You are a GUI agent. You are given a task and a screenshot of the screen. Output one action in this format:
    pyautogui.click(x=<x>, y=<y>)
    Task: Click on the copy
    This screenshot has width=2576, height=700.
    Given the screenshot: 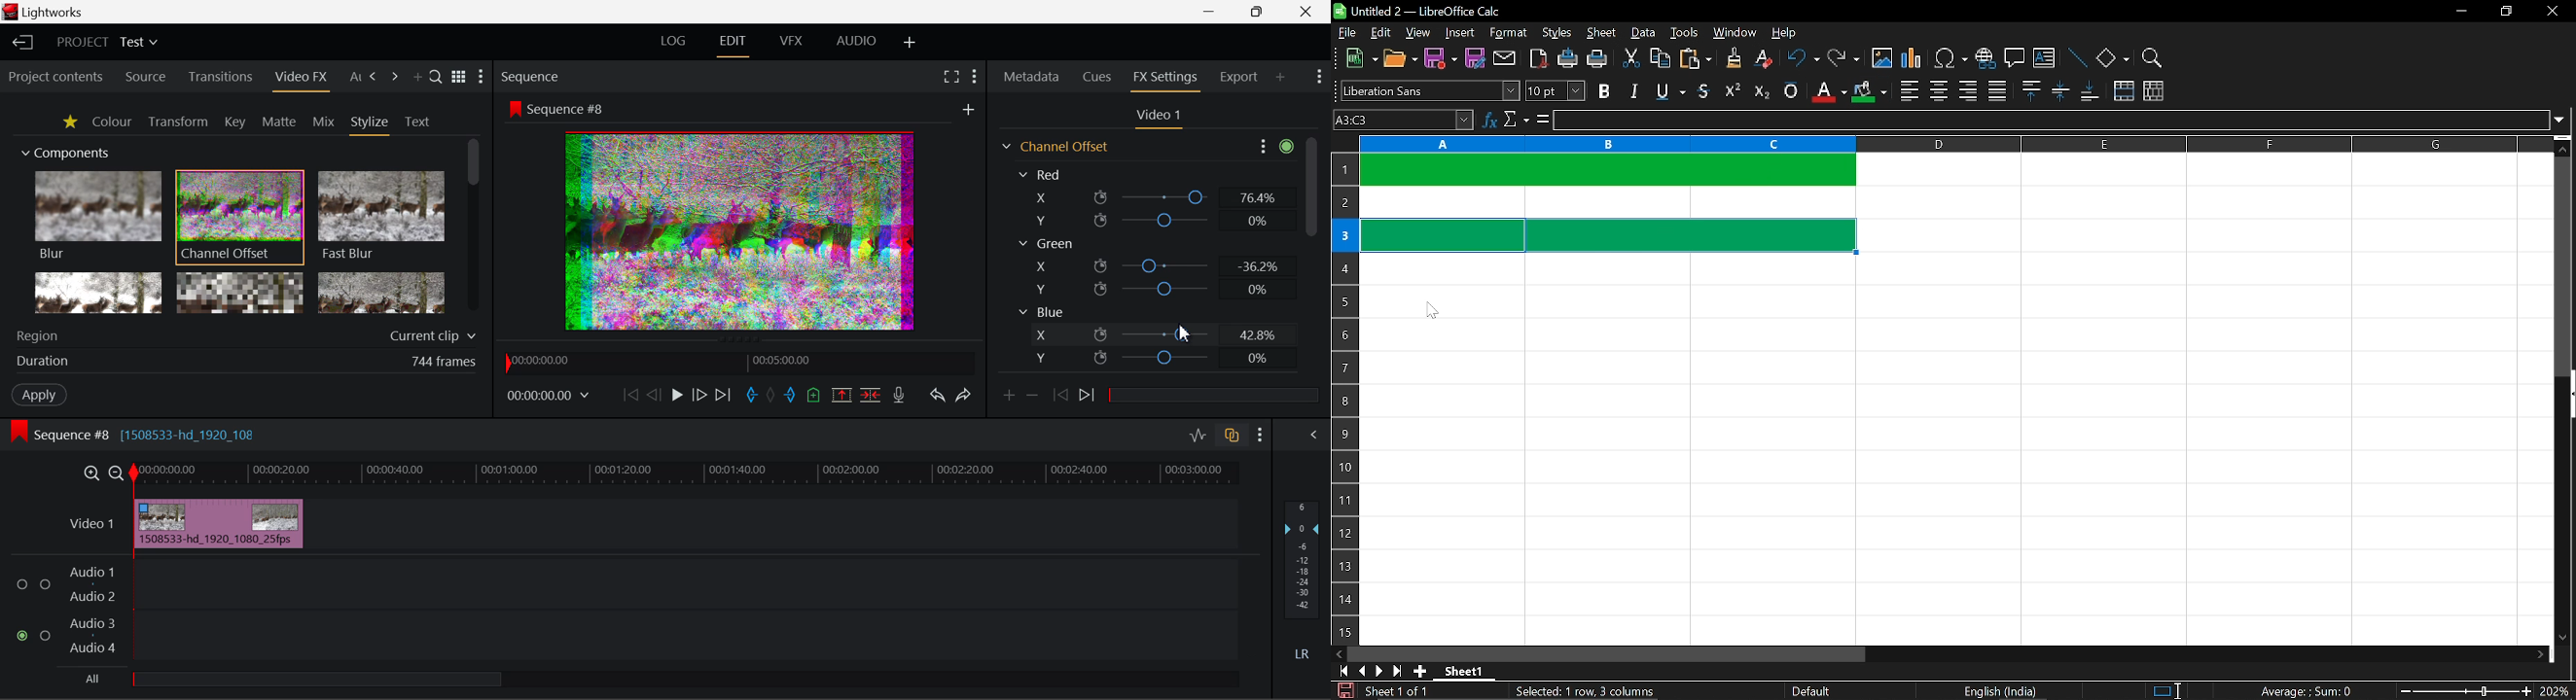 What is the action you would take?
    pyautogui.click(x=1661, y=58)
    